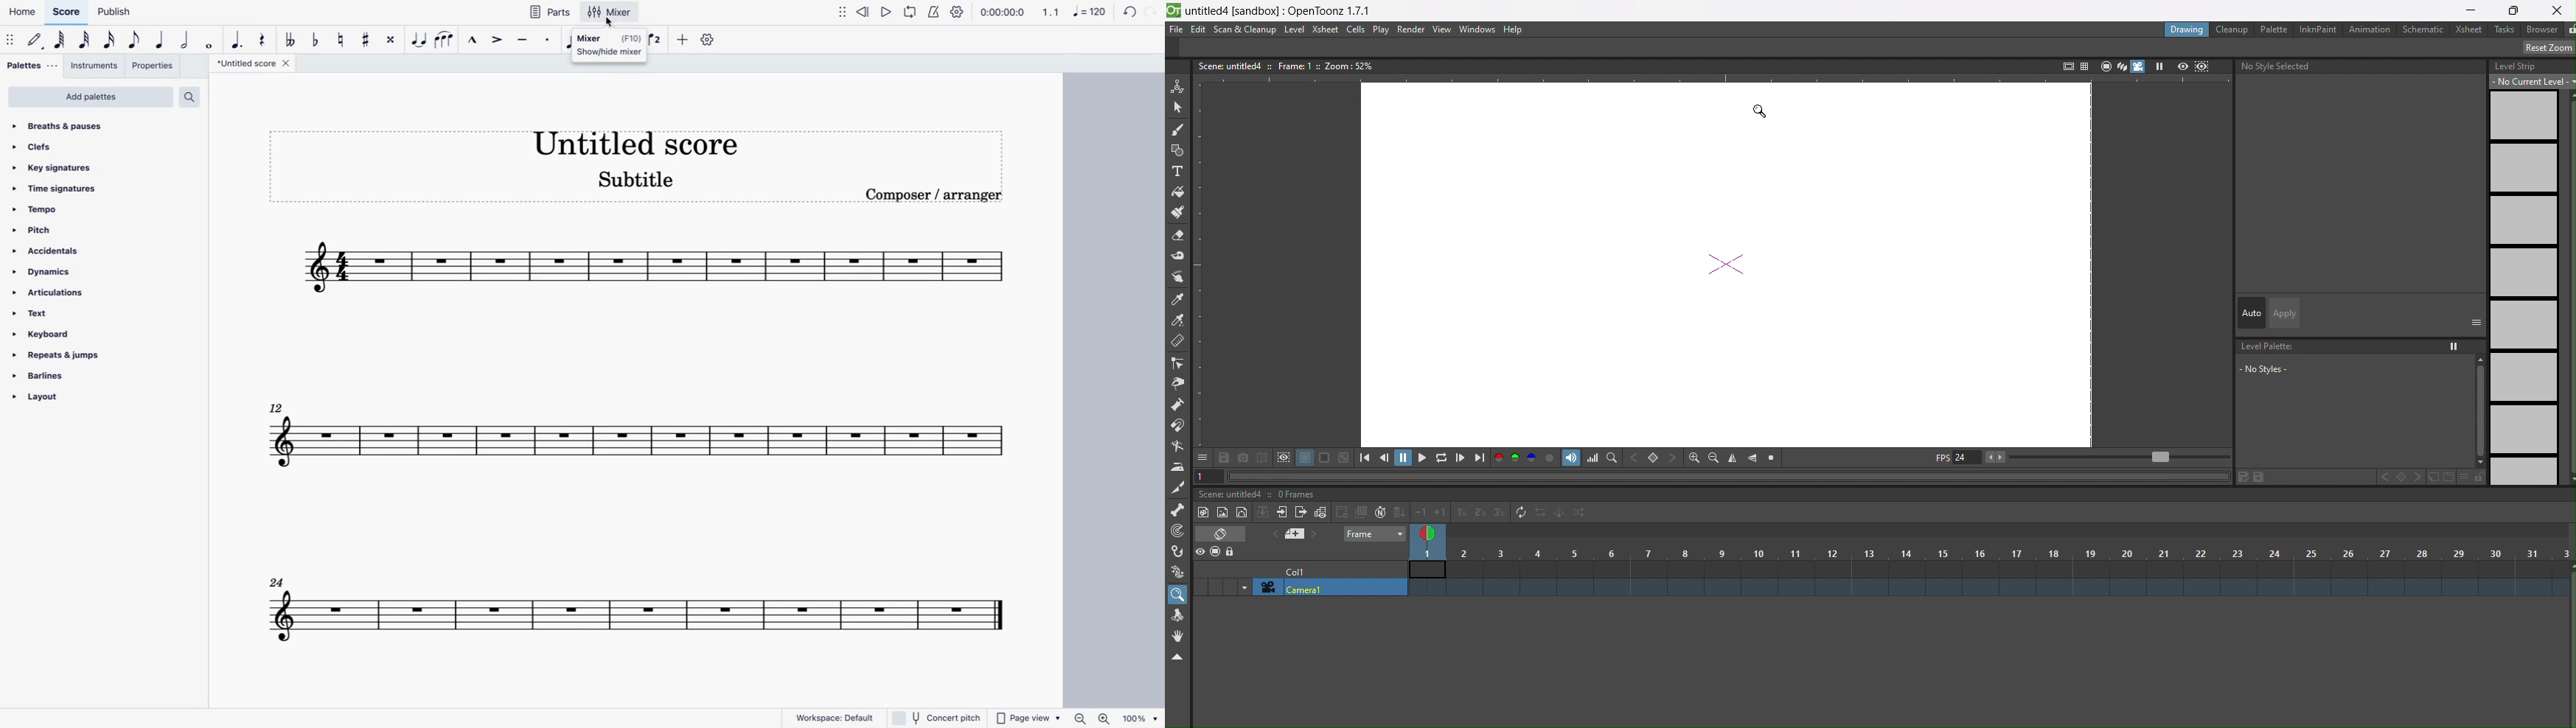 The image size is (2576, 728). Describe the element at coordinates (55, 167) in the screenshot. I see `key signatures` at that location.